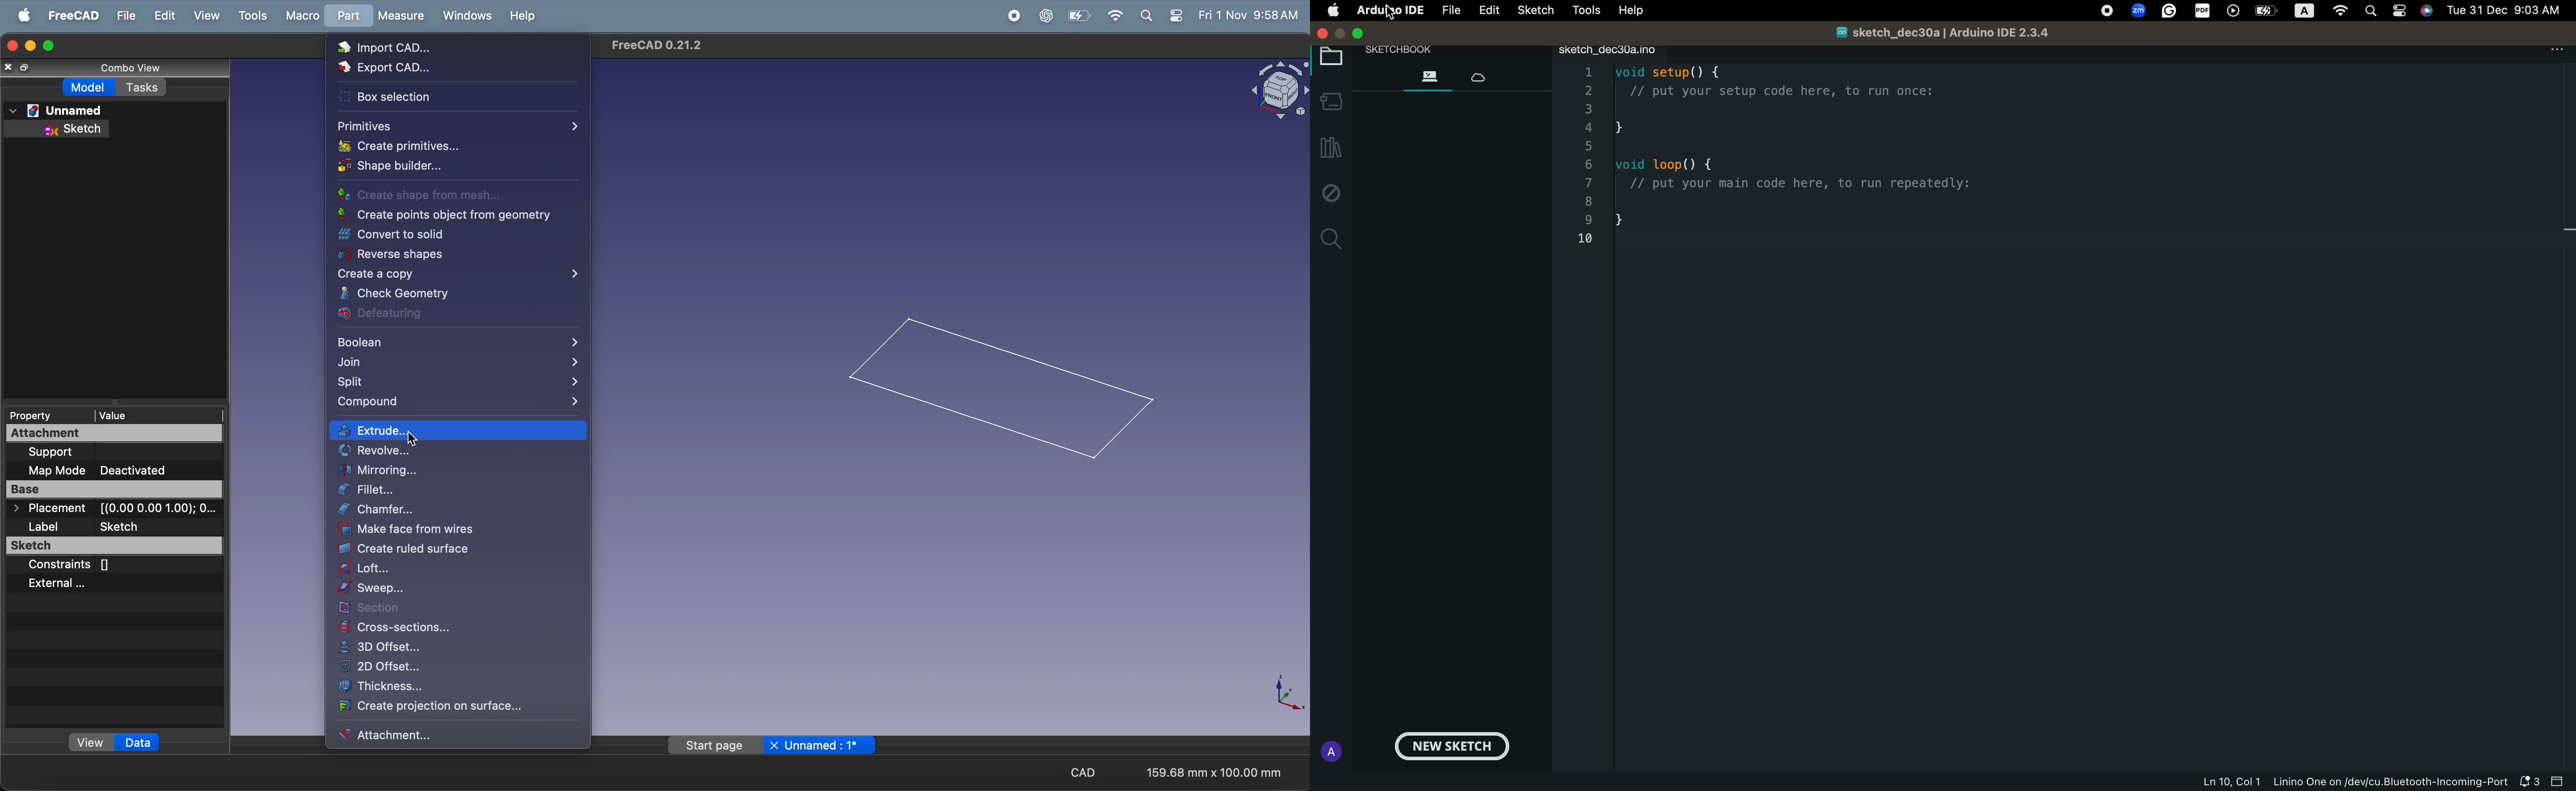 The width and height of the screenshot is (2576, 812). What do you see at coordinates (461, 430) in the screenshot?
I see `extrude` at bounding box center [461, 430].